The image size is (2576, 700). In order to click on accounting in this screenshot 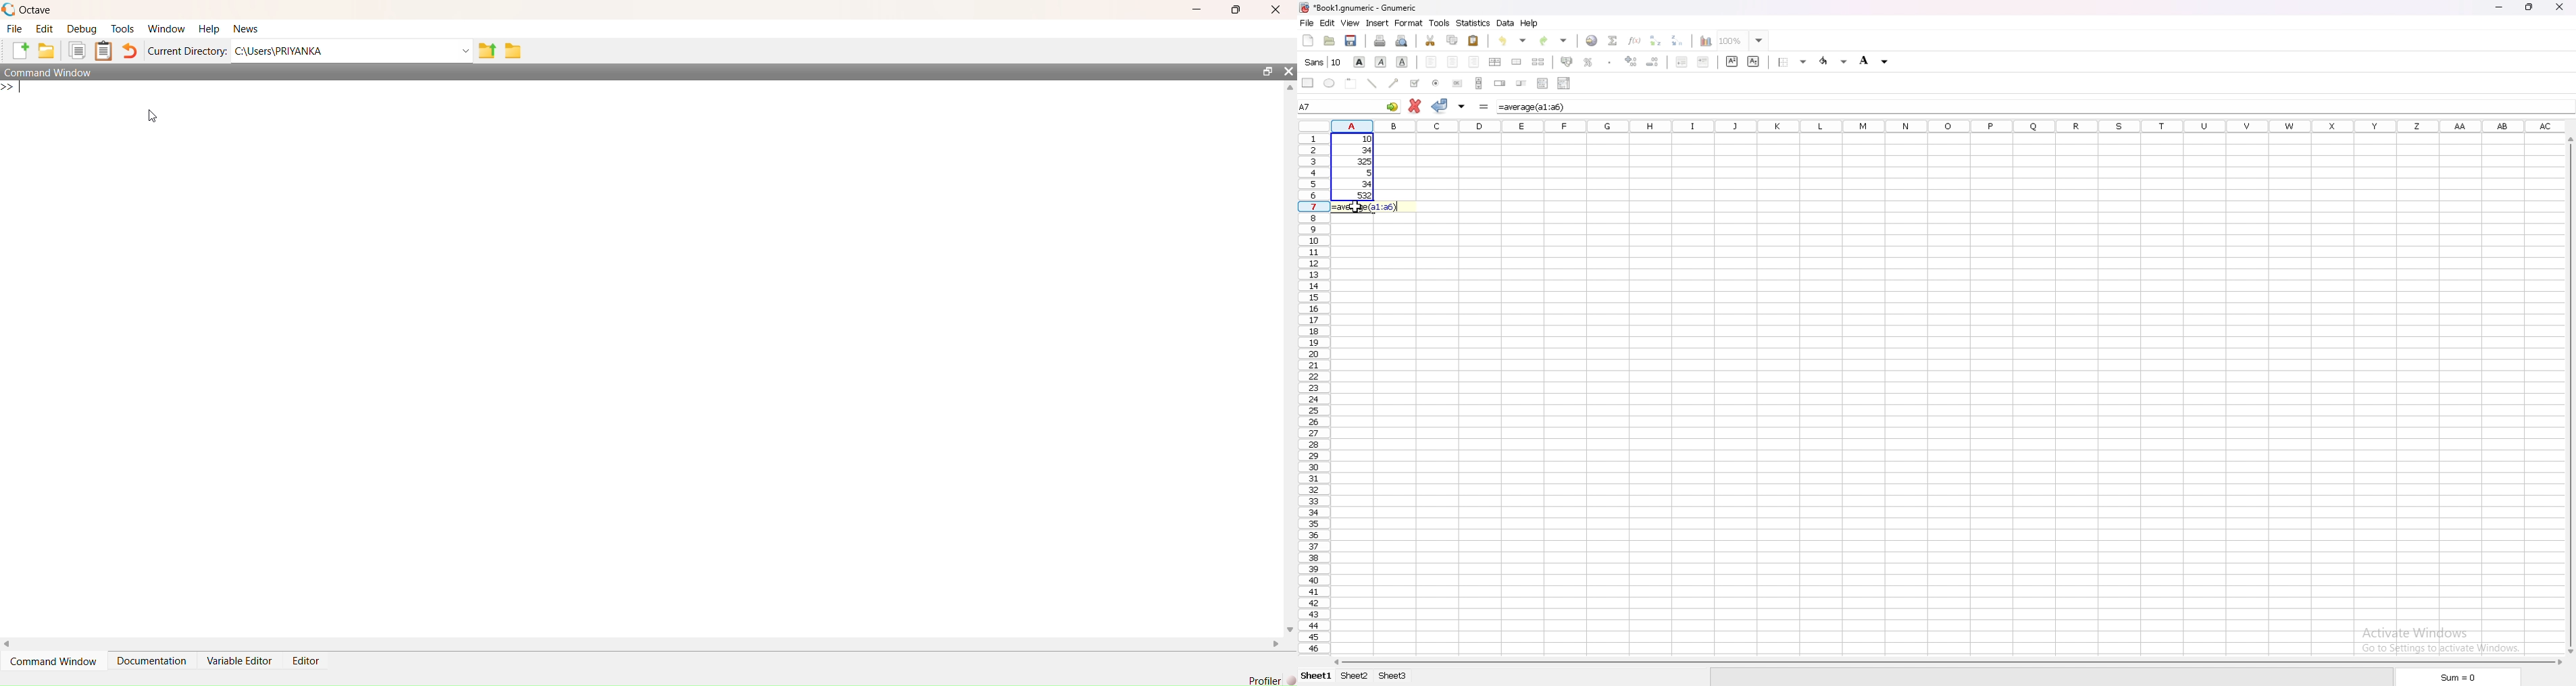, I will do `click(1568, 63)`.